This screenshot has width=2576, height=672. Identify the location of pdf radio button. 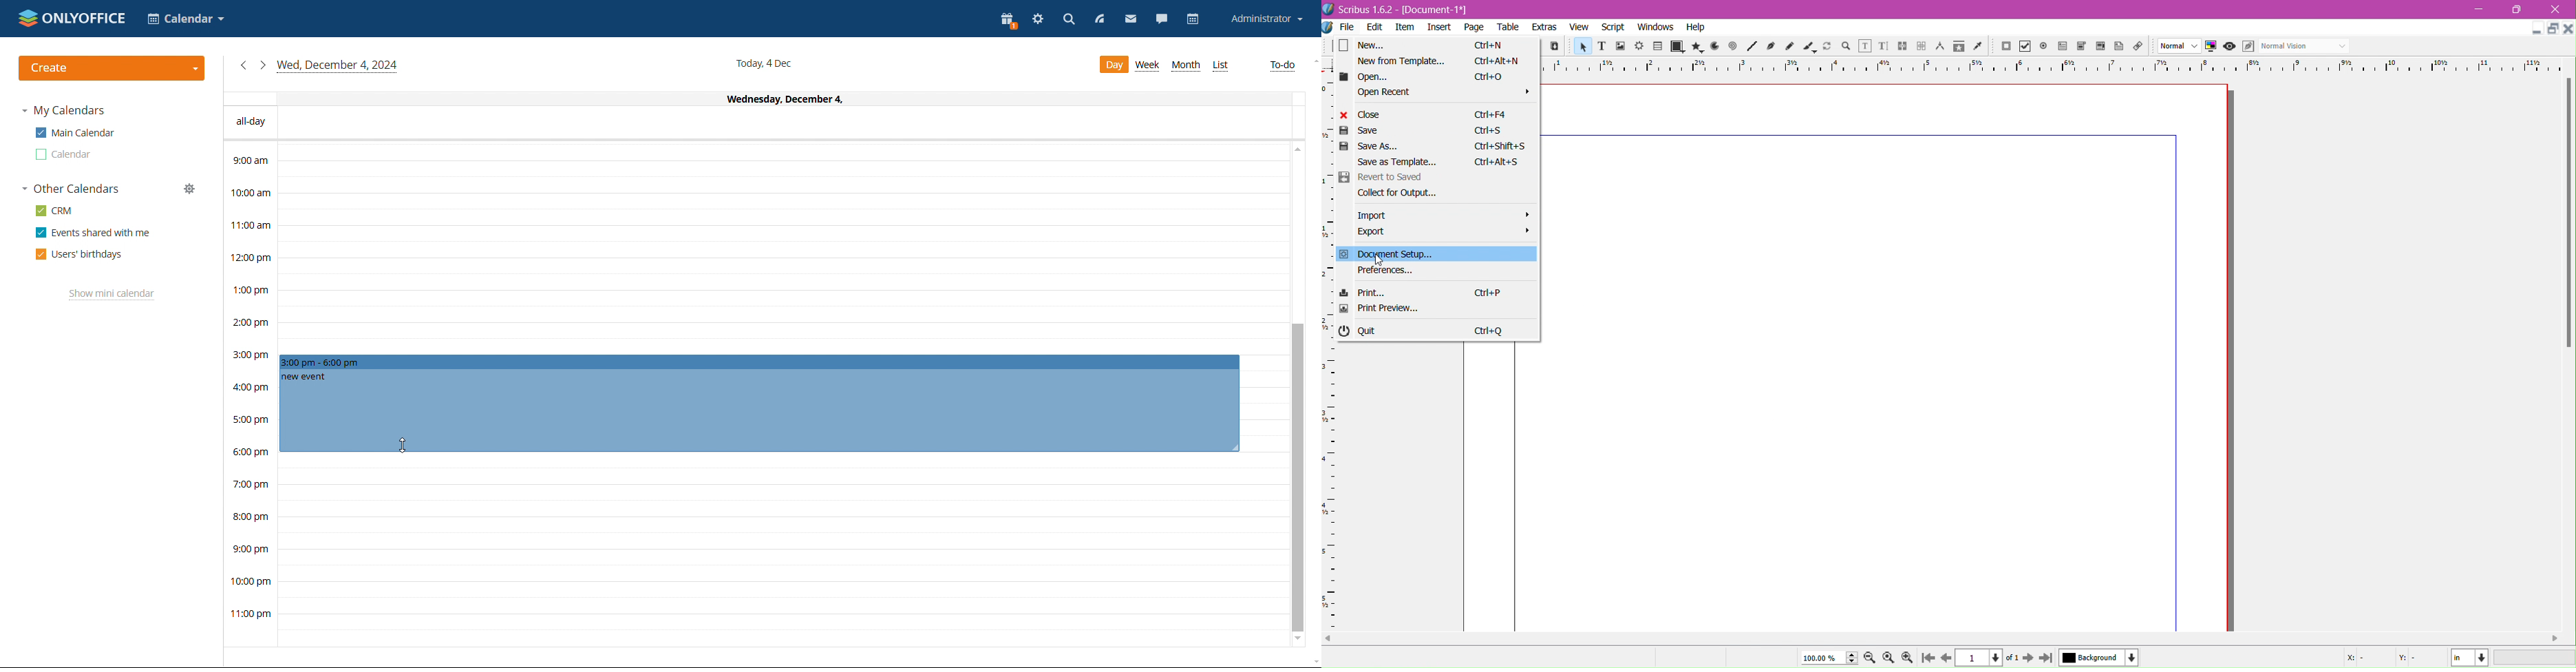
(2044, 46).